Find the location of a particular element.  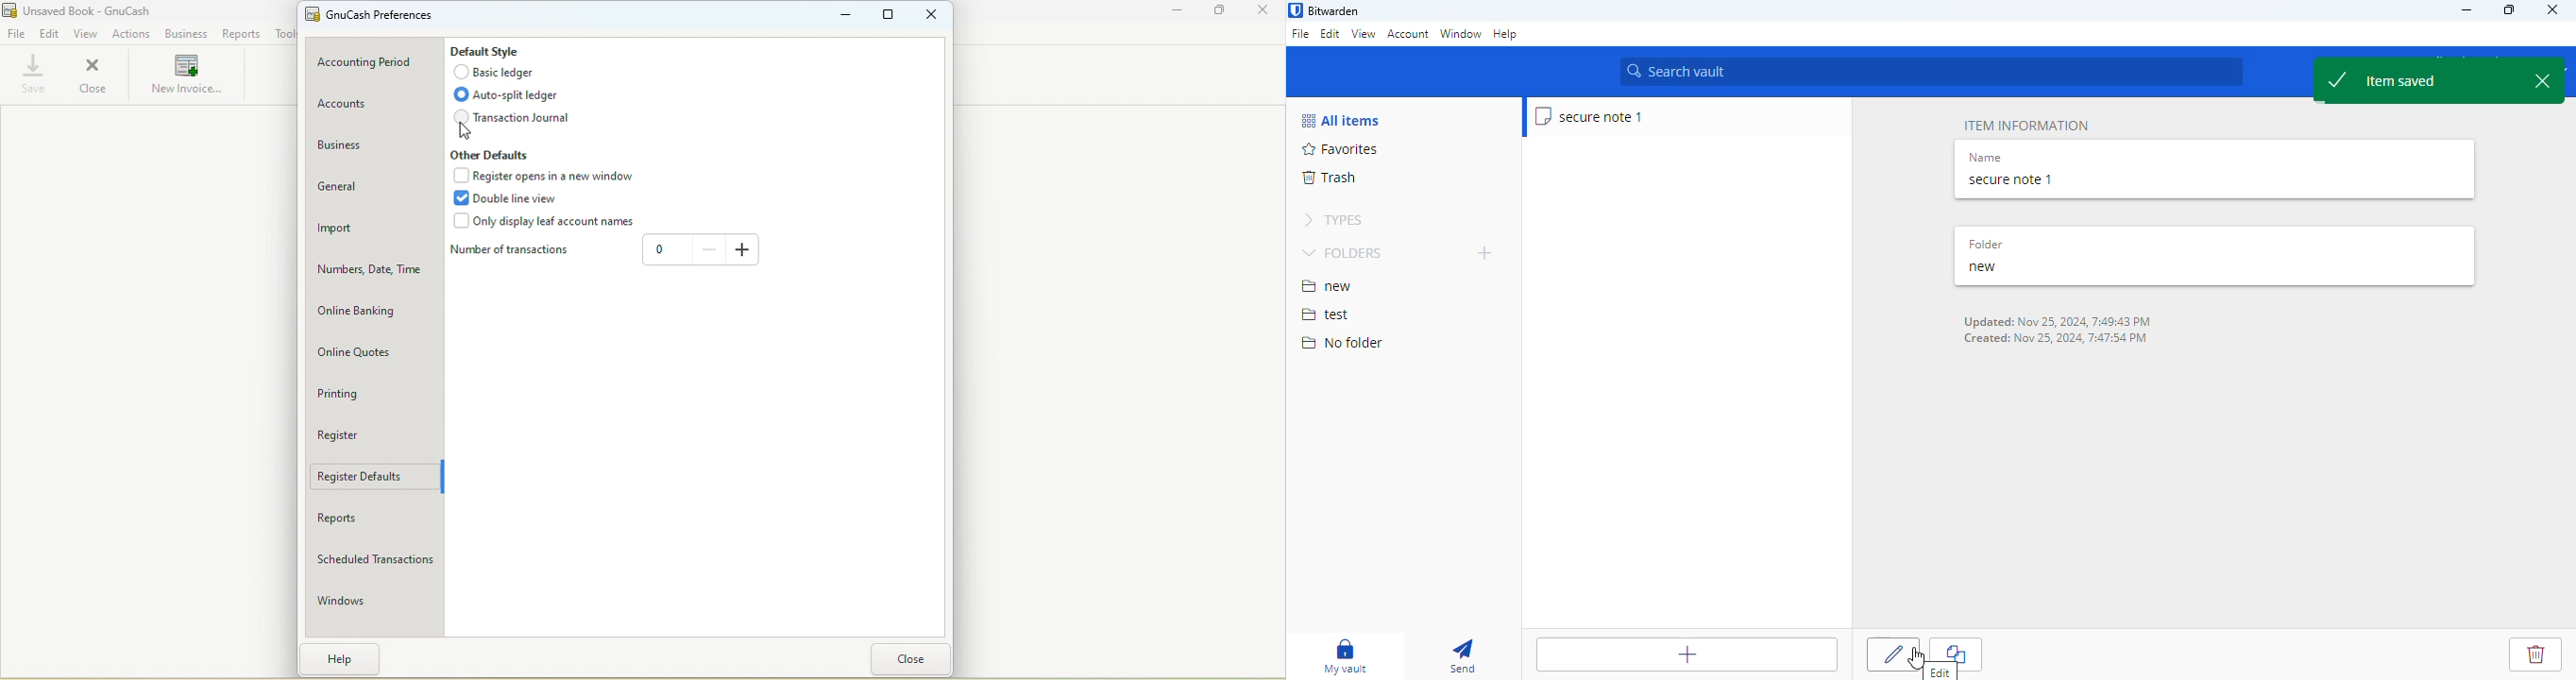

Basic ledger is located at coordinates (501, 73).